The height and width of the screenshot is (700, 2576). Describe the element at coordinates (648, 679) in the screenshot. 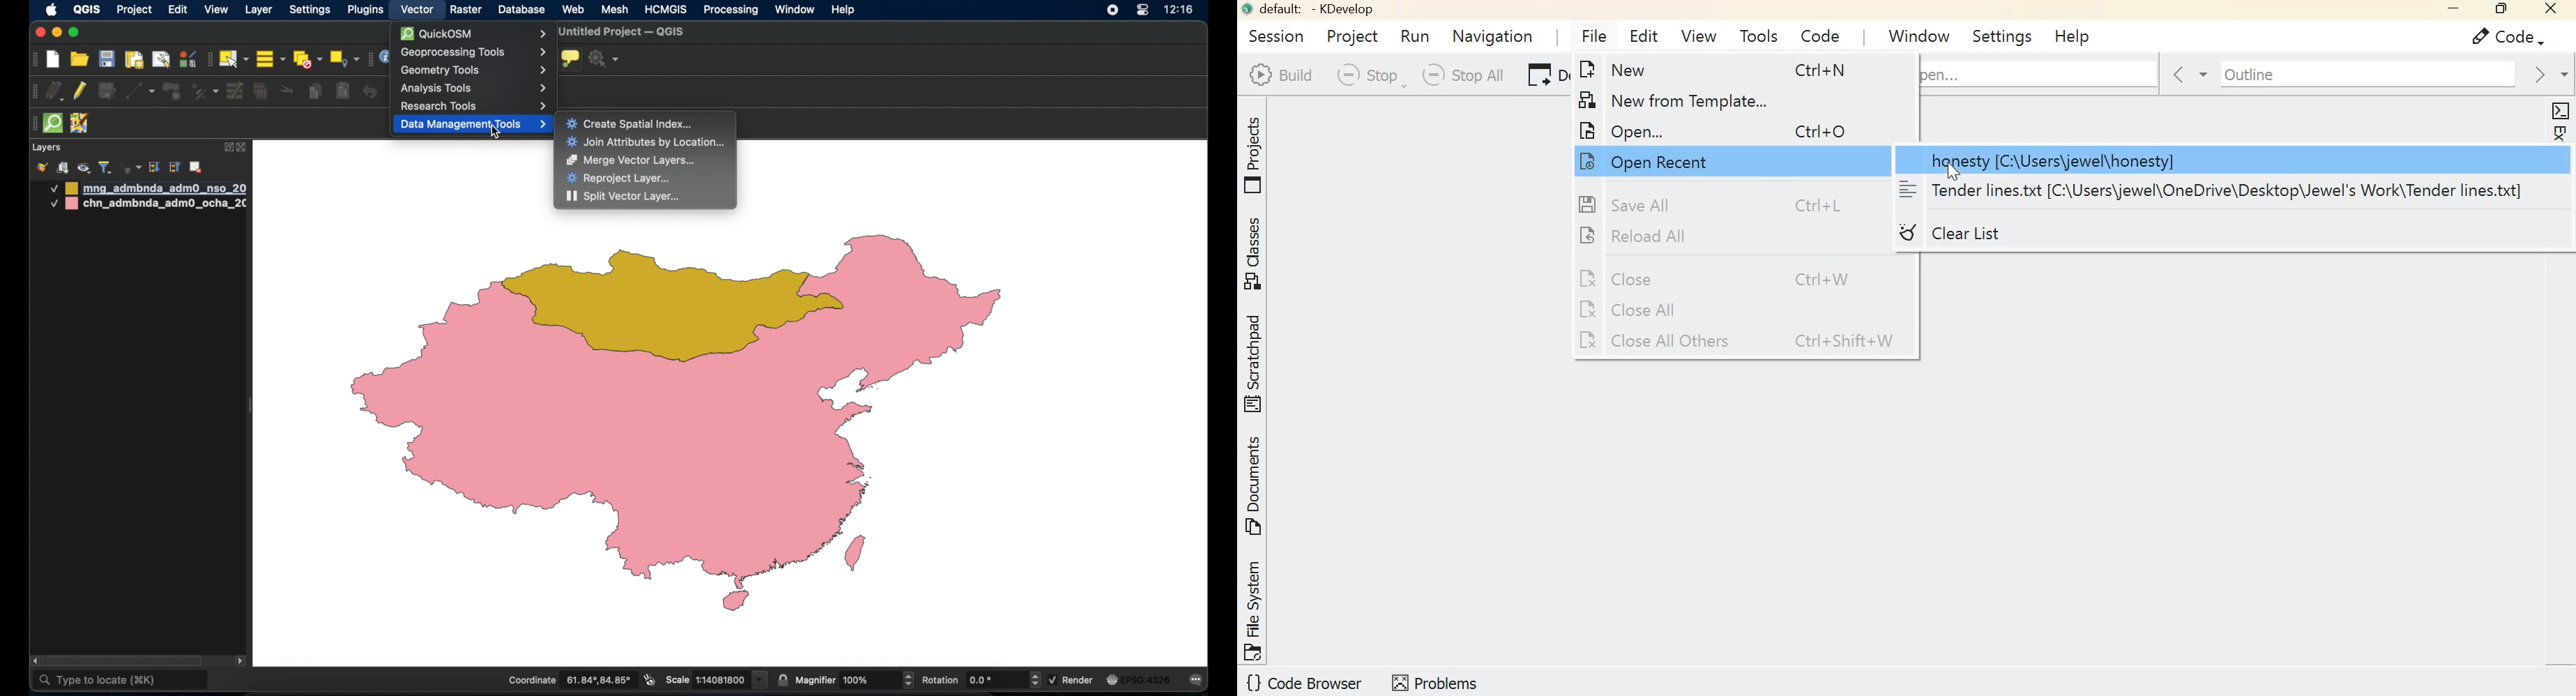

I see `toggle extents and mouse position display` at that location.